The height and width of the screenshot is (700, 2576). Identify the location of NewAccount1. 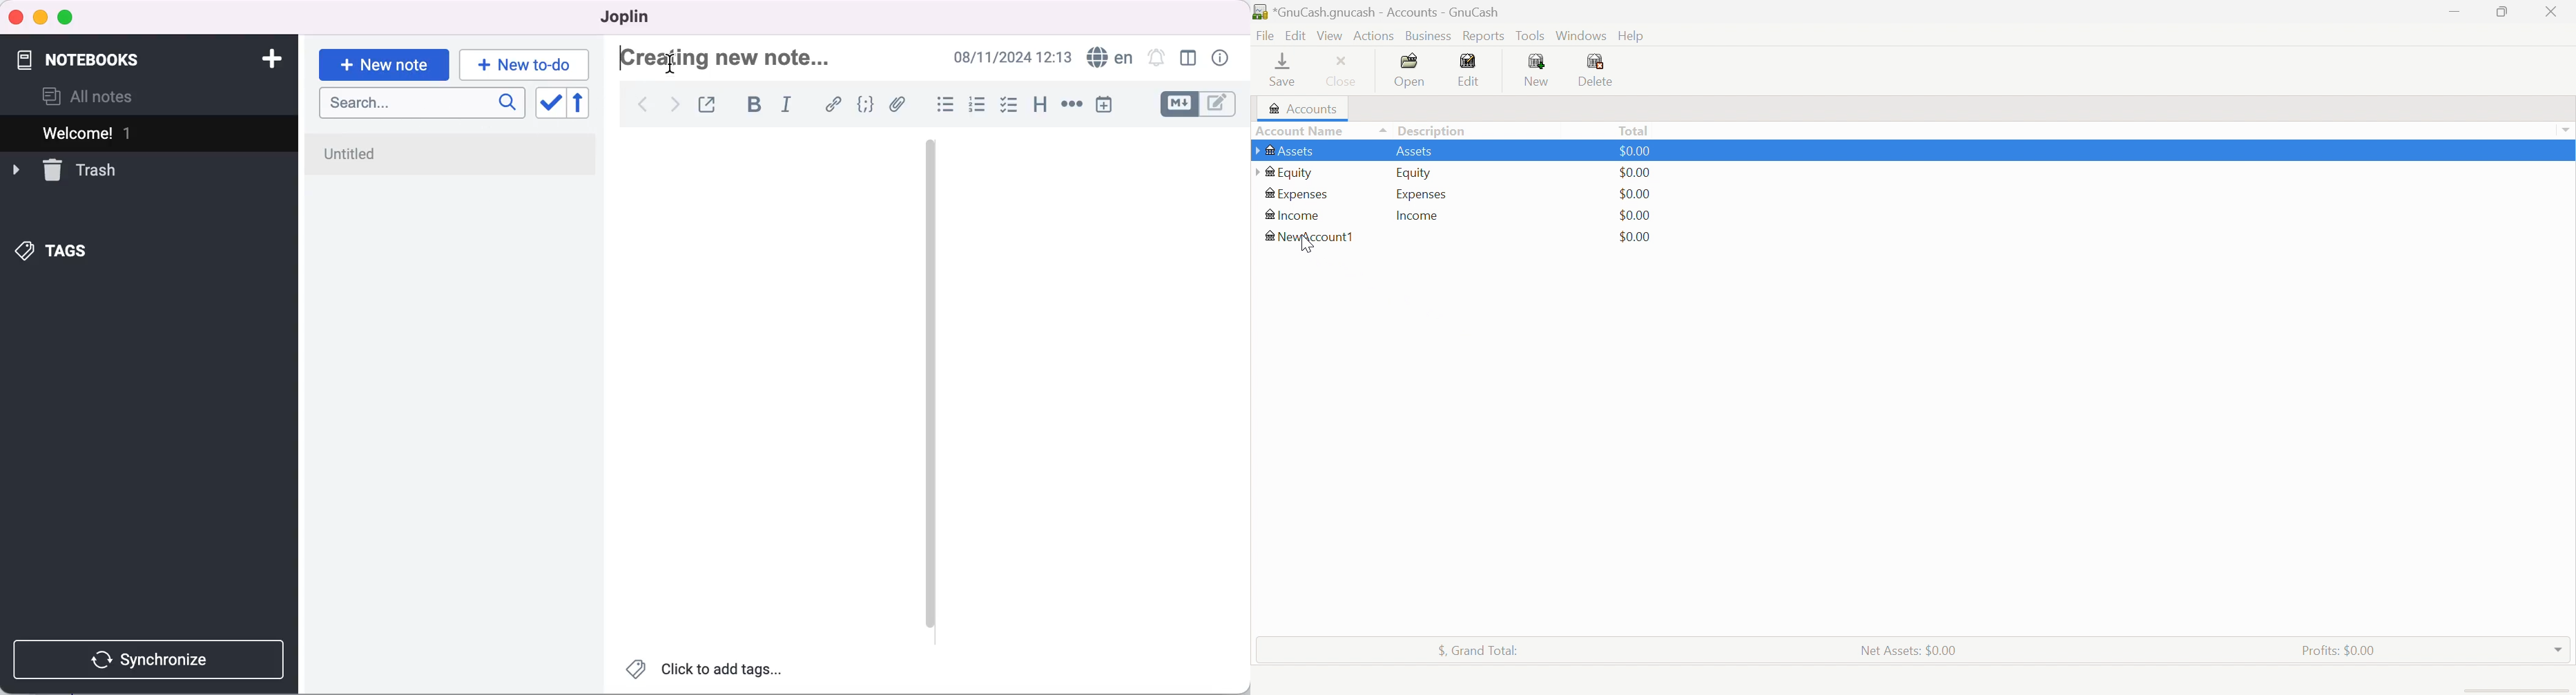
(1313, 236).